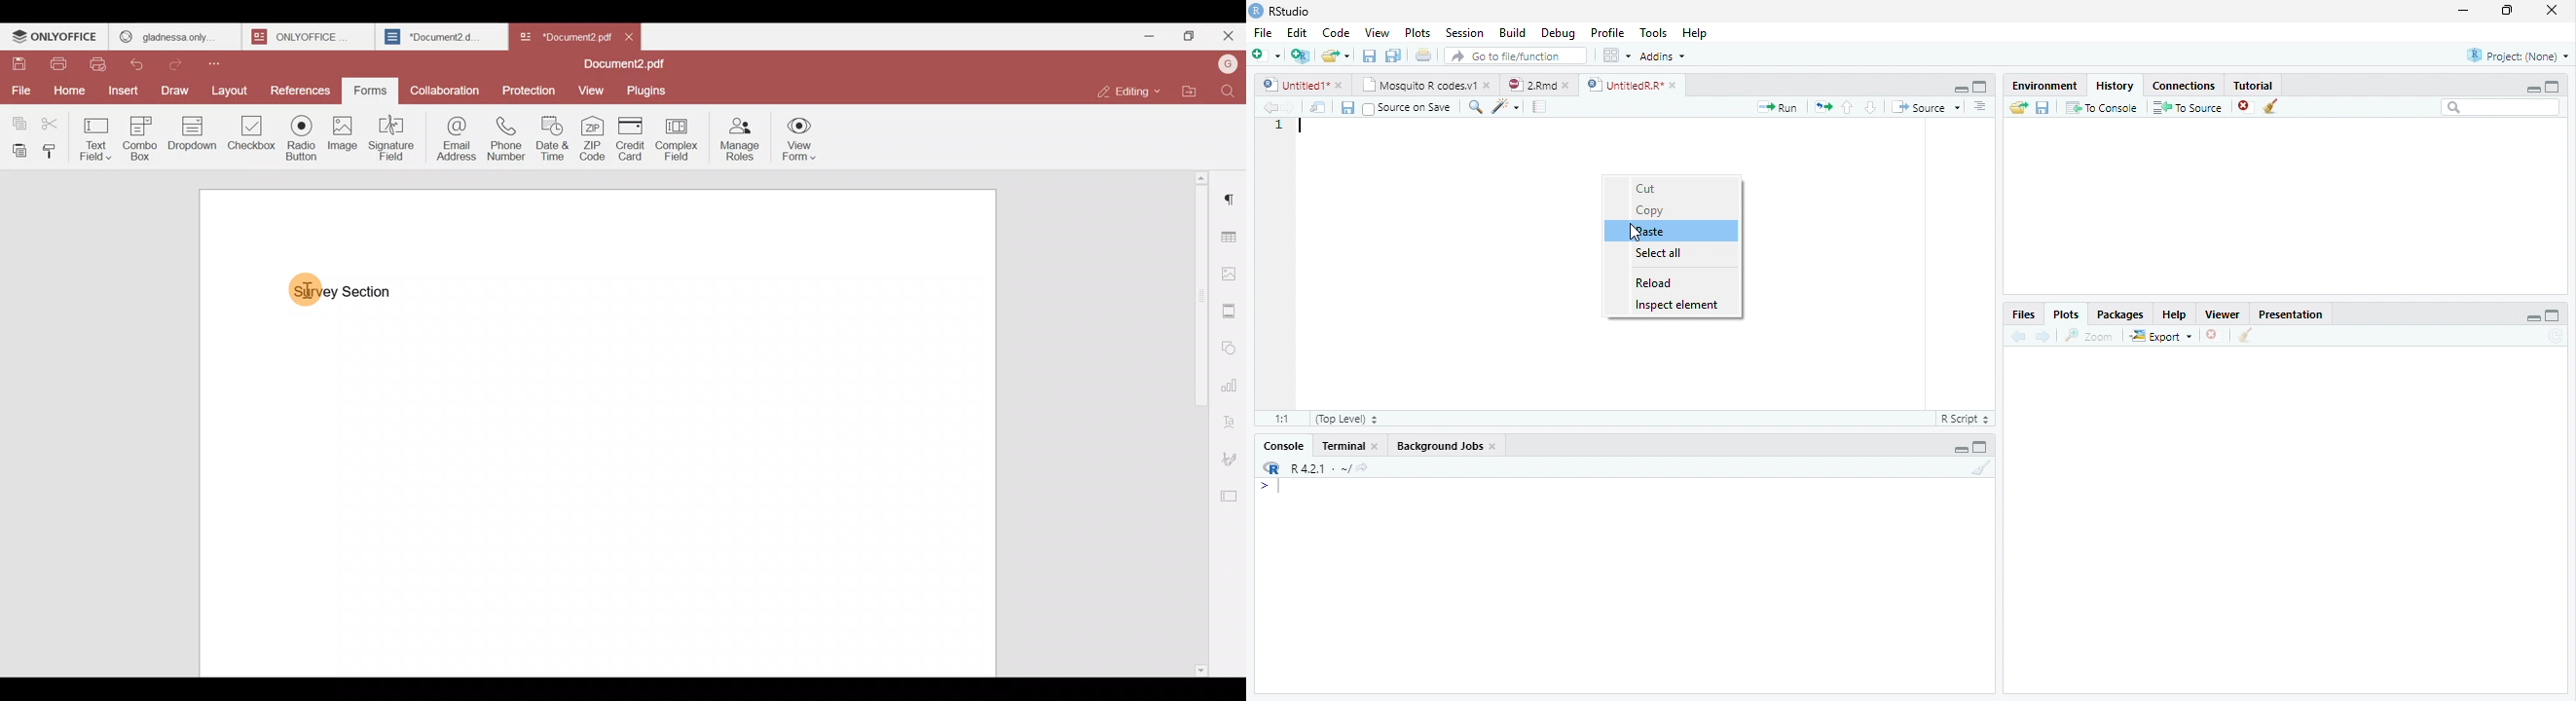 This screenshot has width=2576, height=728. Describe the element at coordinates (301, 136) in the screenshot. I see `Radio` at that location.